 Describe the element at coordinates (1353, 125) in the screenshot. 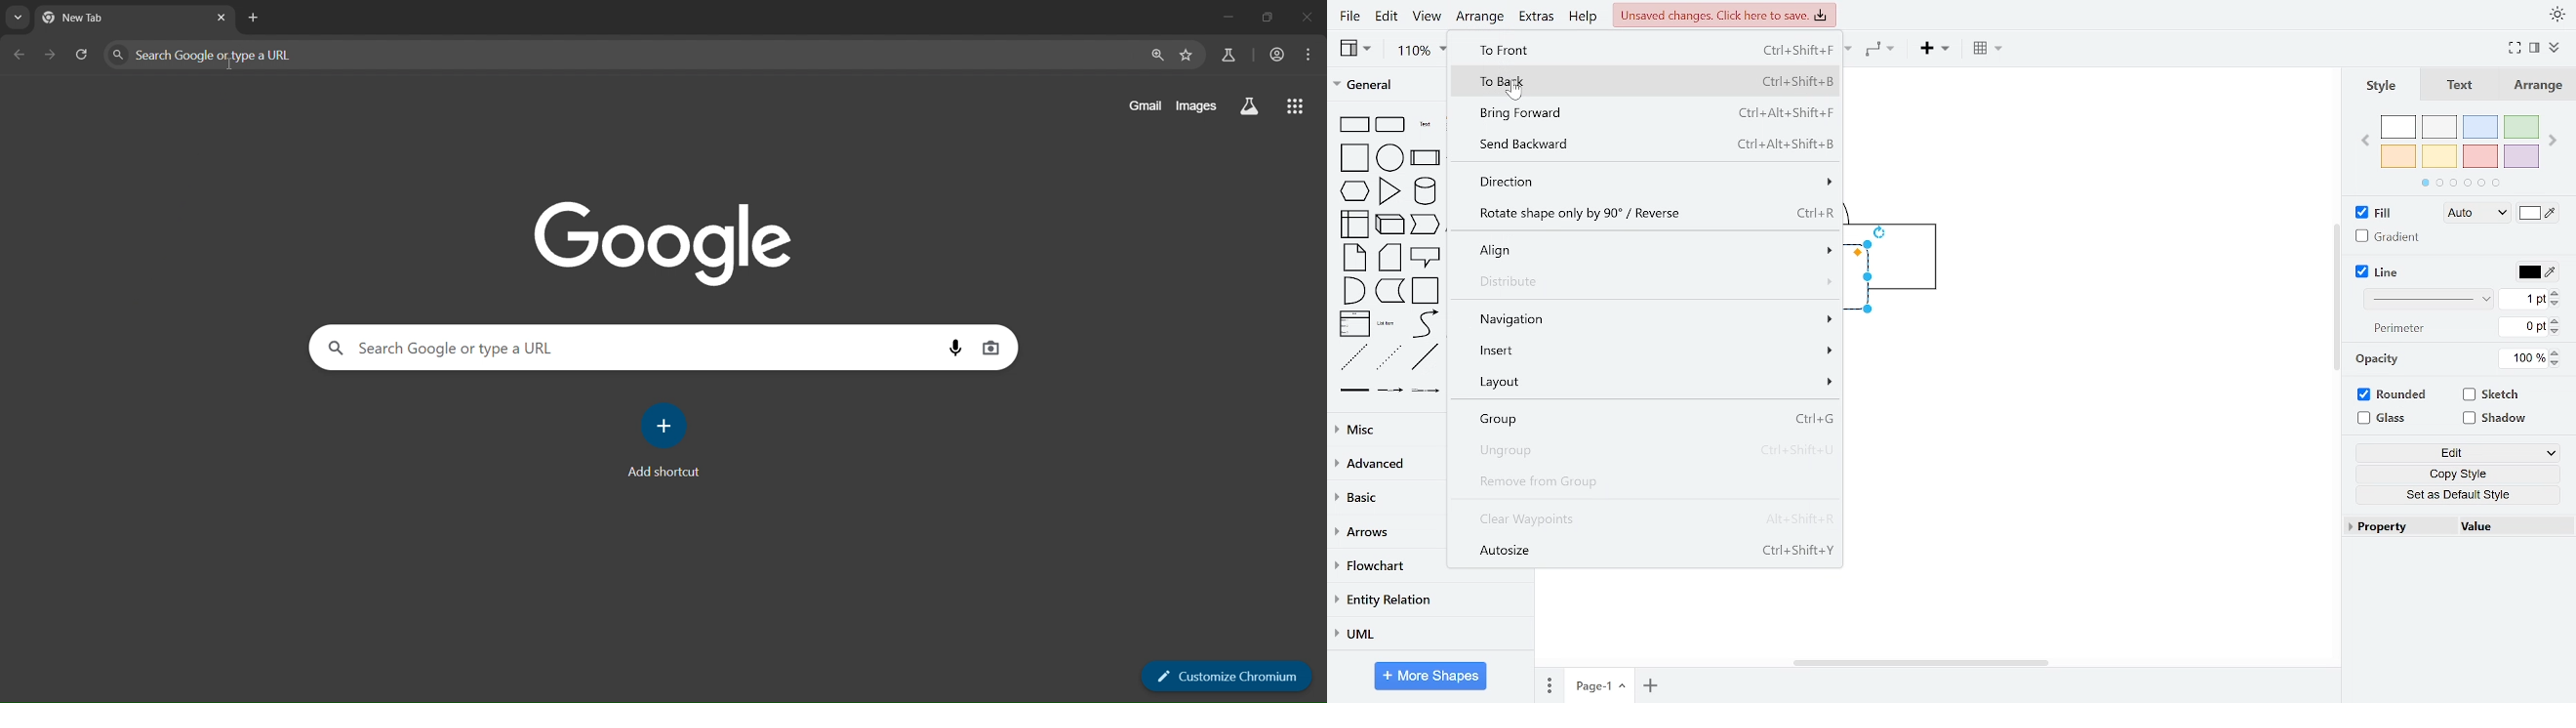

I see `rectangle` at that location.